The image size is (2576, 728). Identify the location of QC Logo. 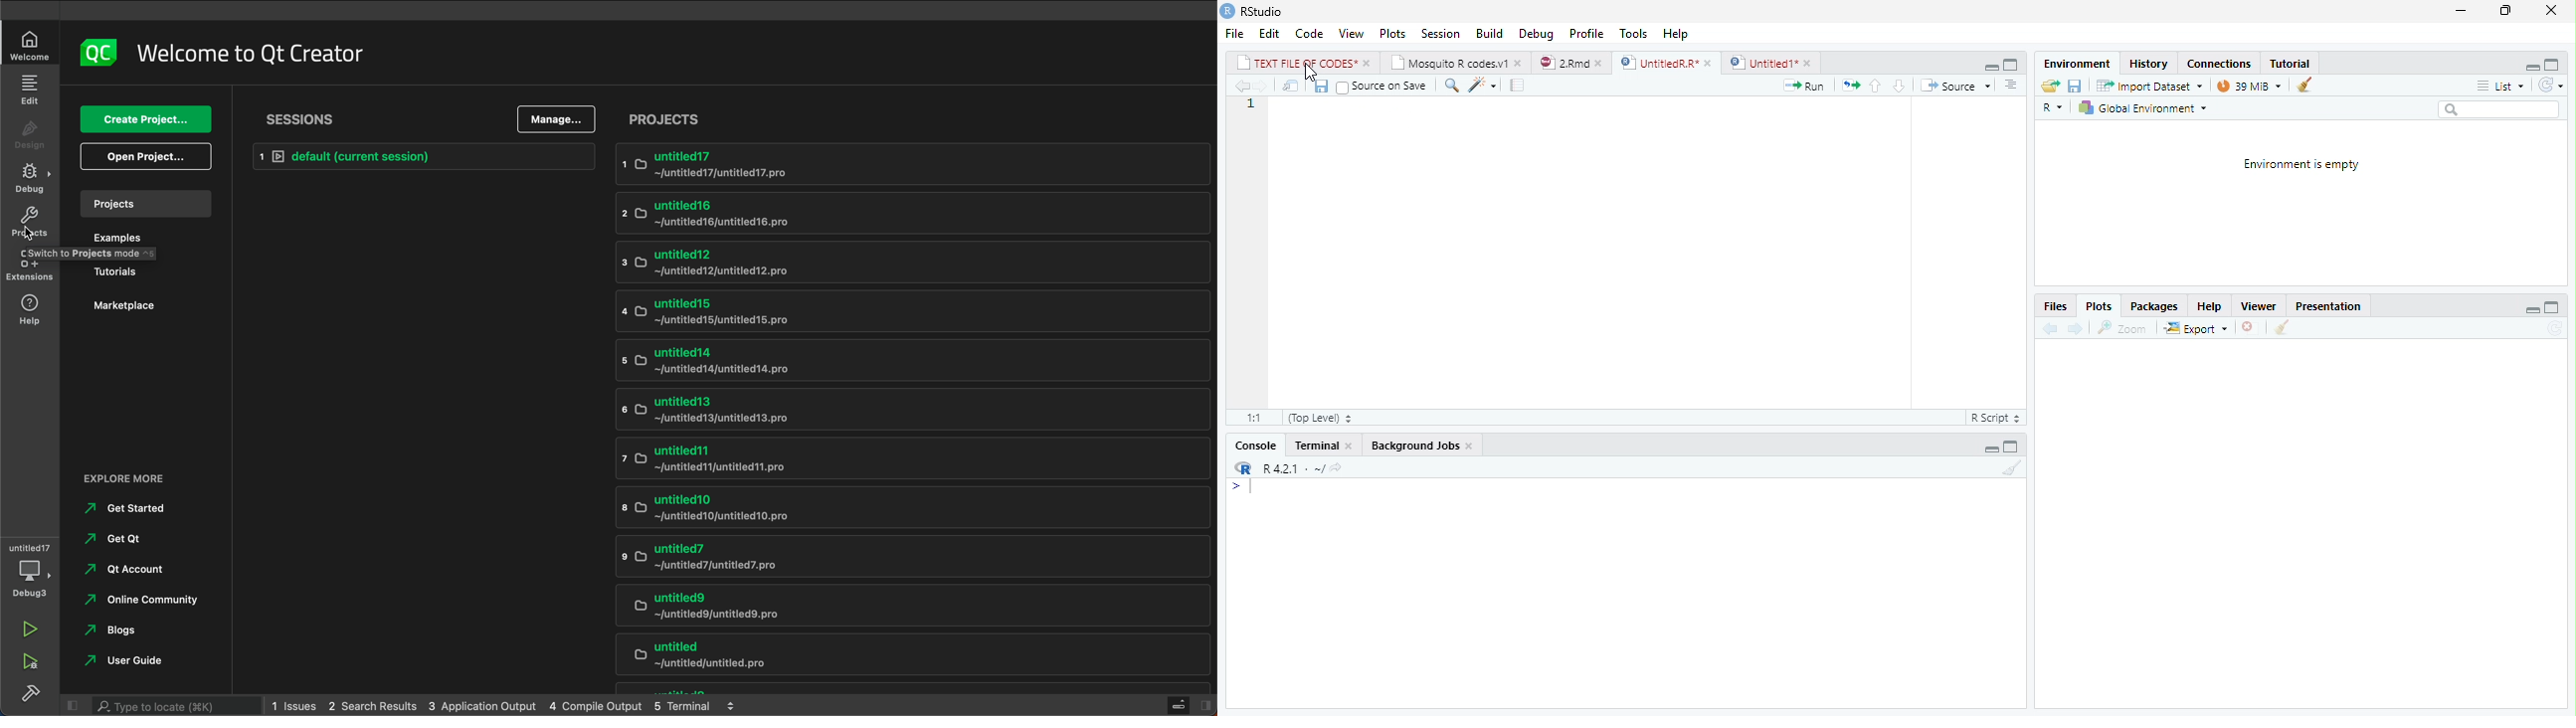
(97, 54).